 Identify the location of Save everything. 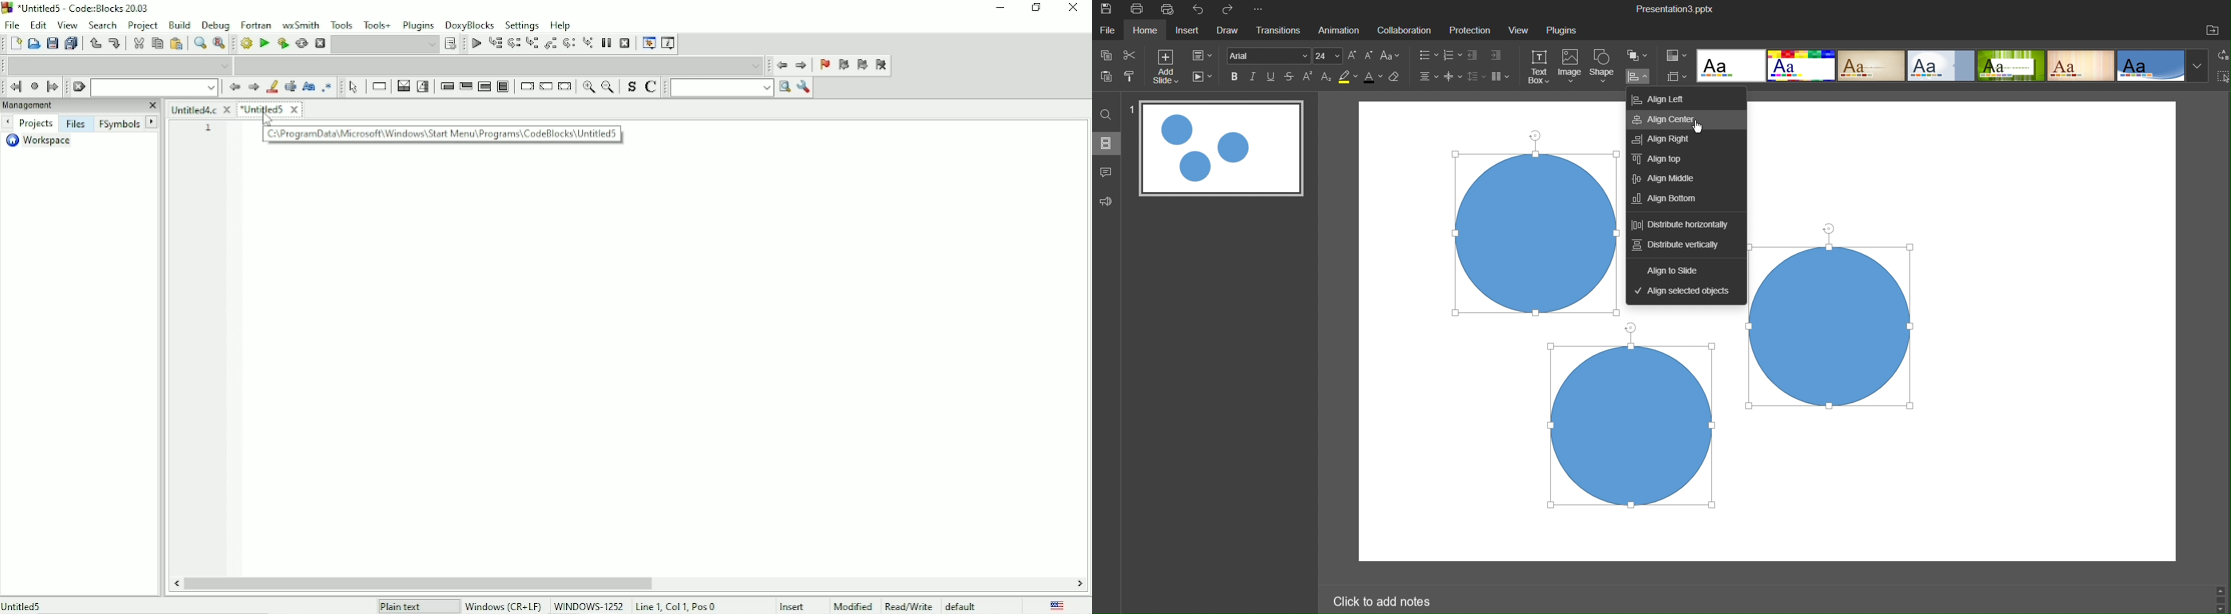
(71, 43).